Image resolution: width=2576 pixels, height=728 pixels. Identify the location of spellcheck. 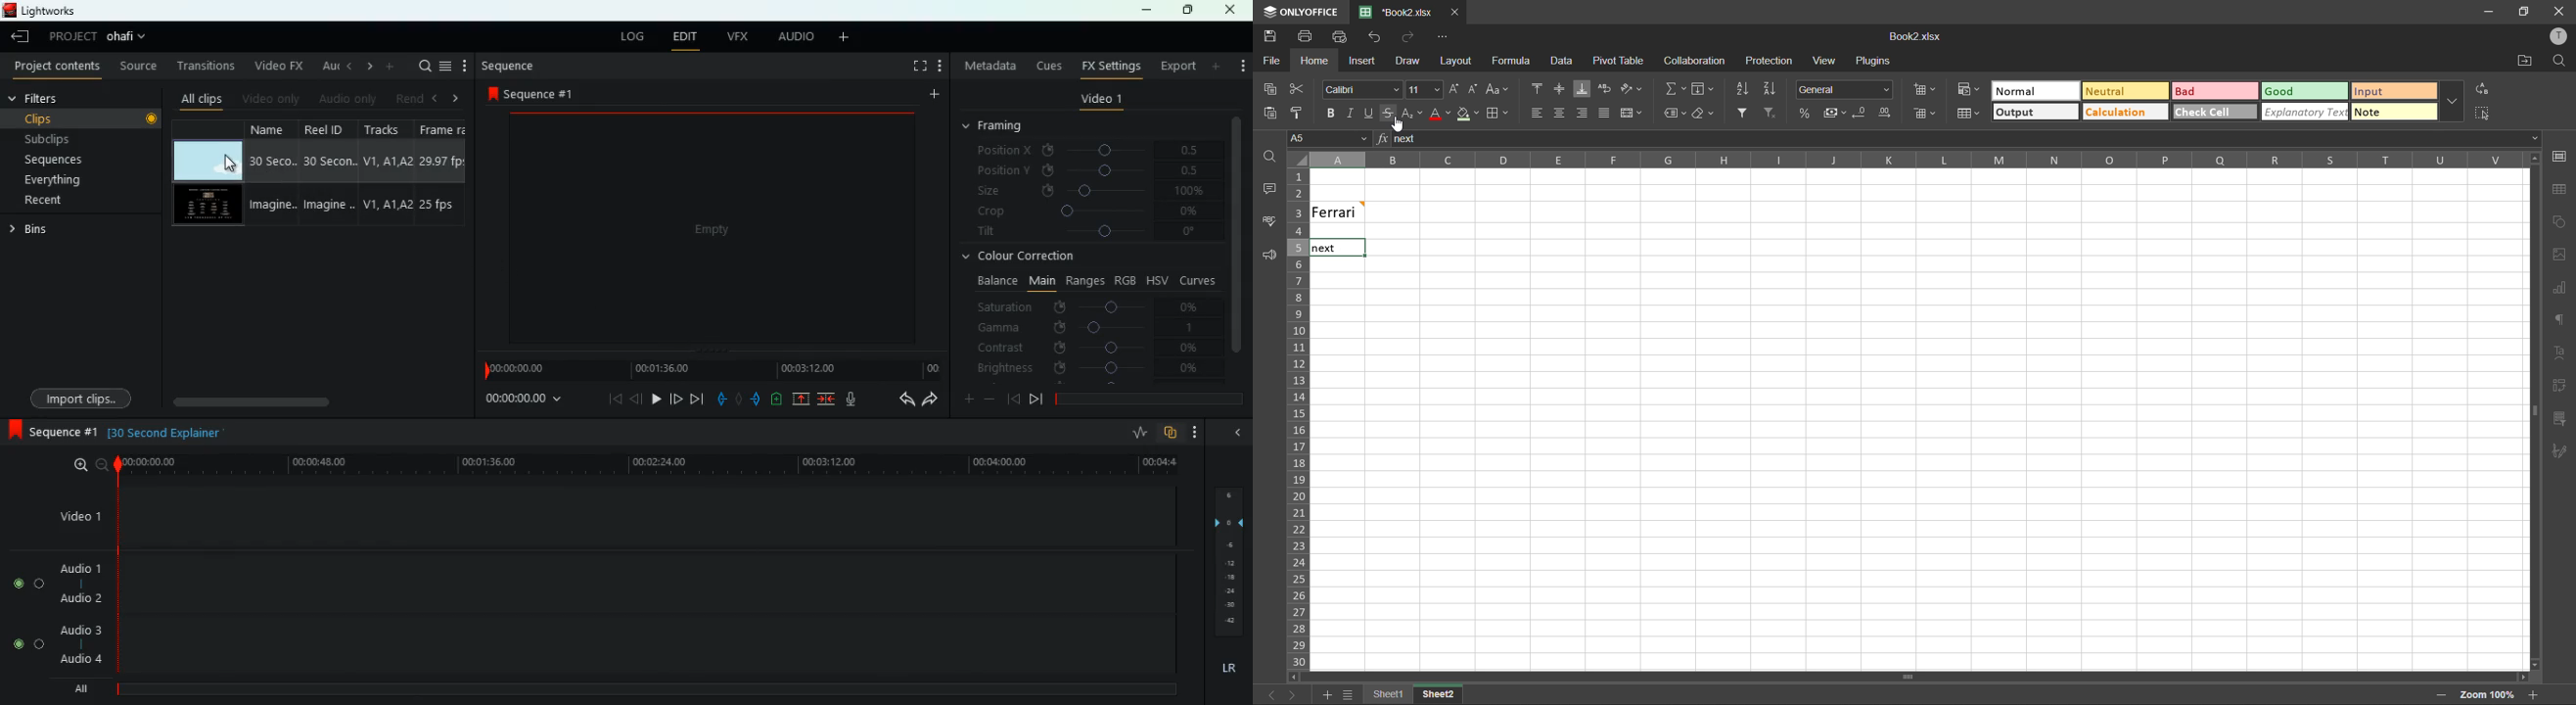
(1270, 223).